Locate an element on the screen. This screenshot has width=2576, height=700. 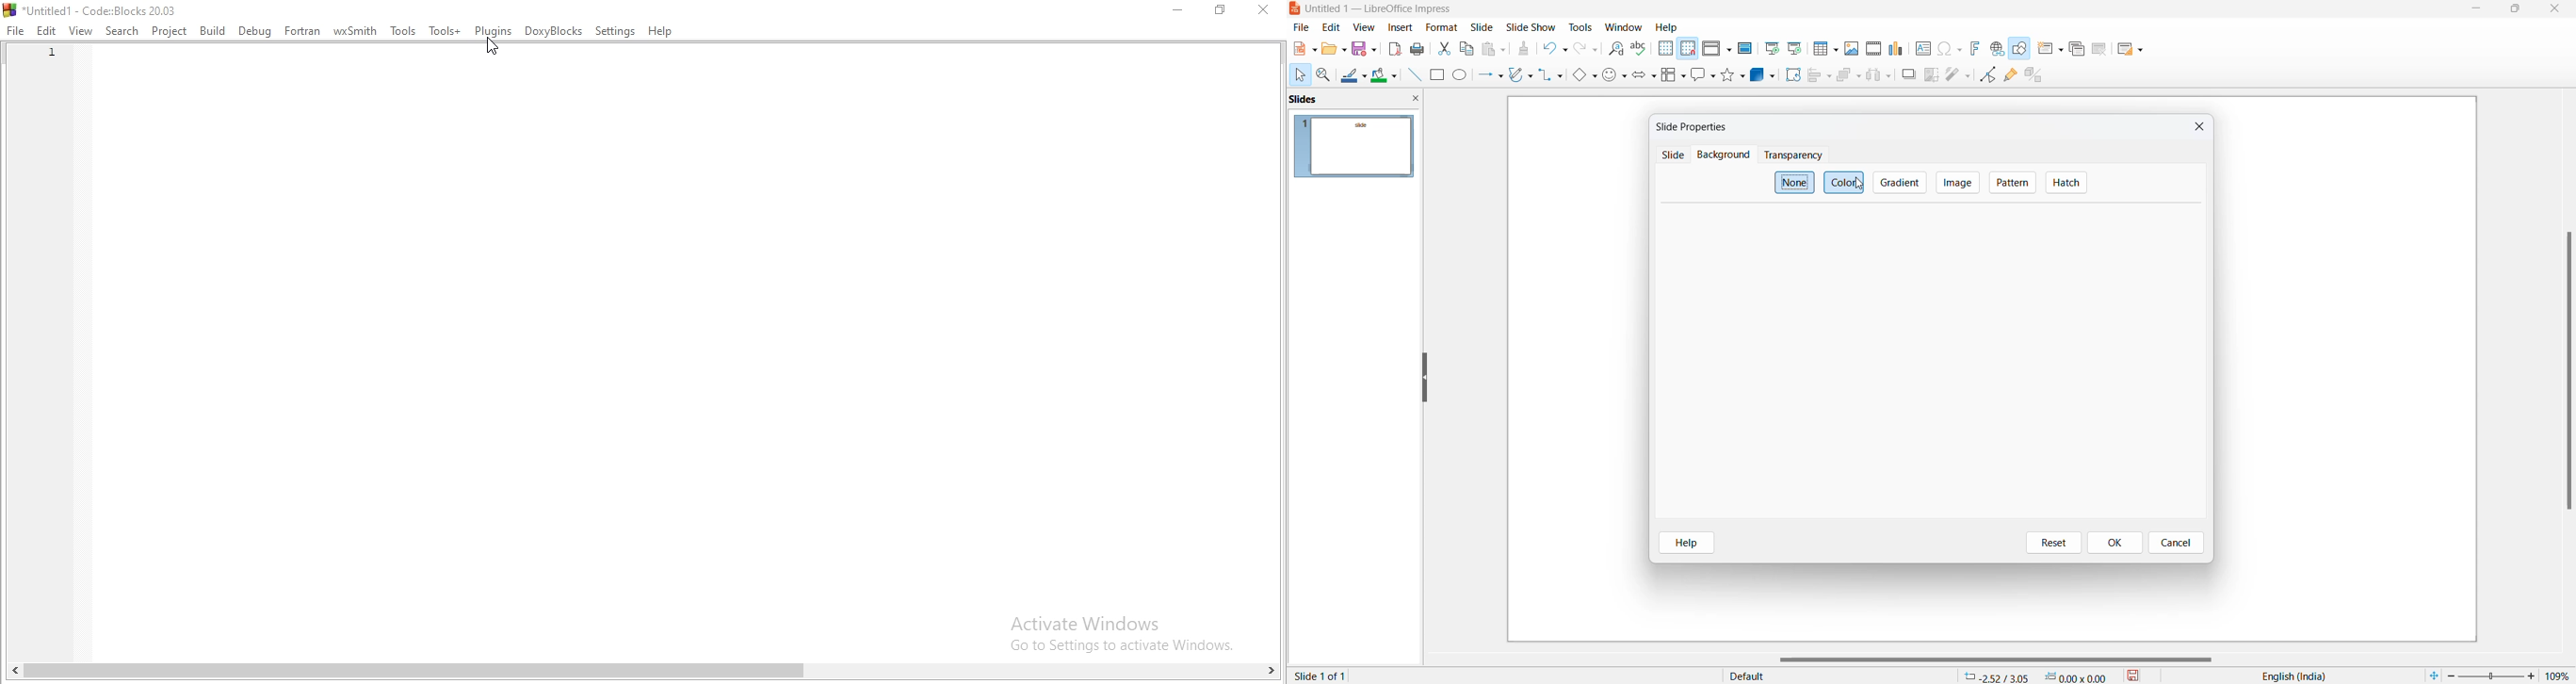
scrollbar is located at coordinates (2568, 370).